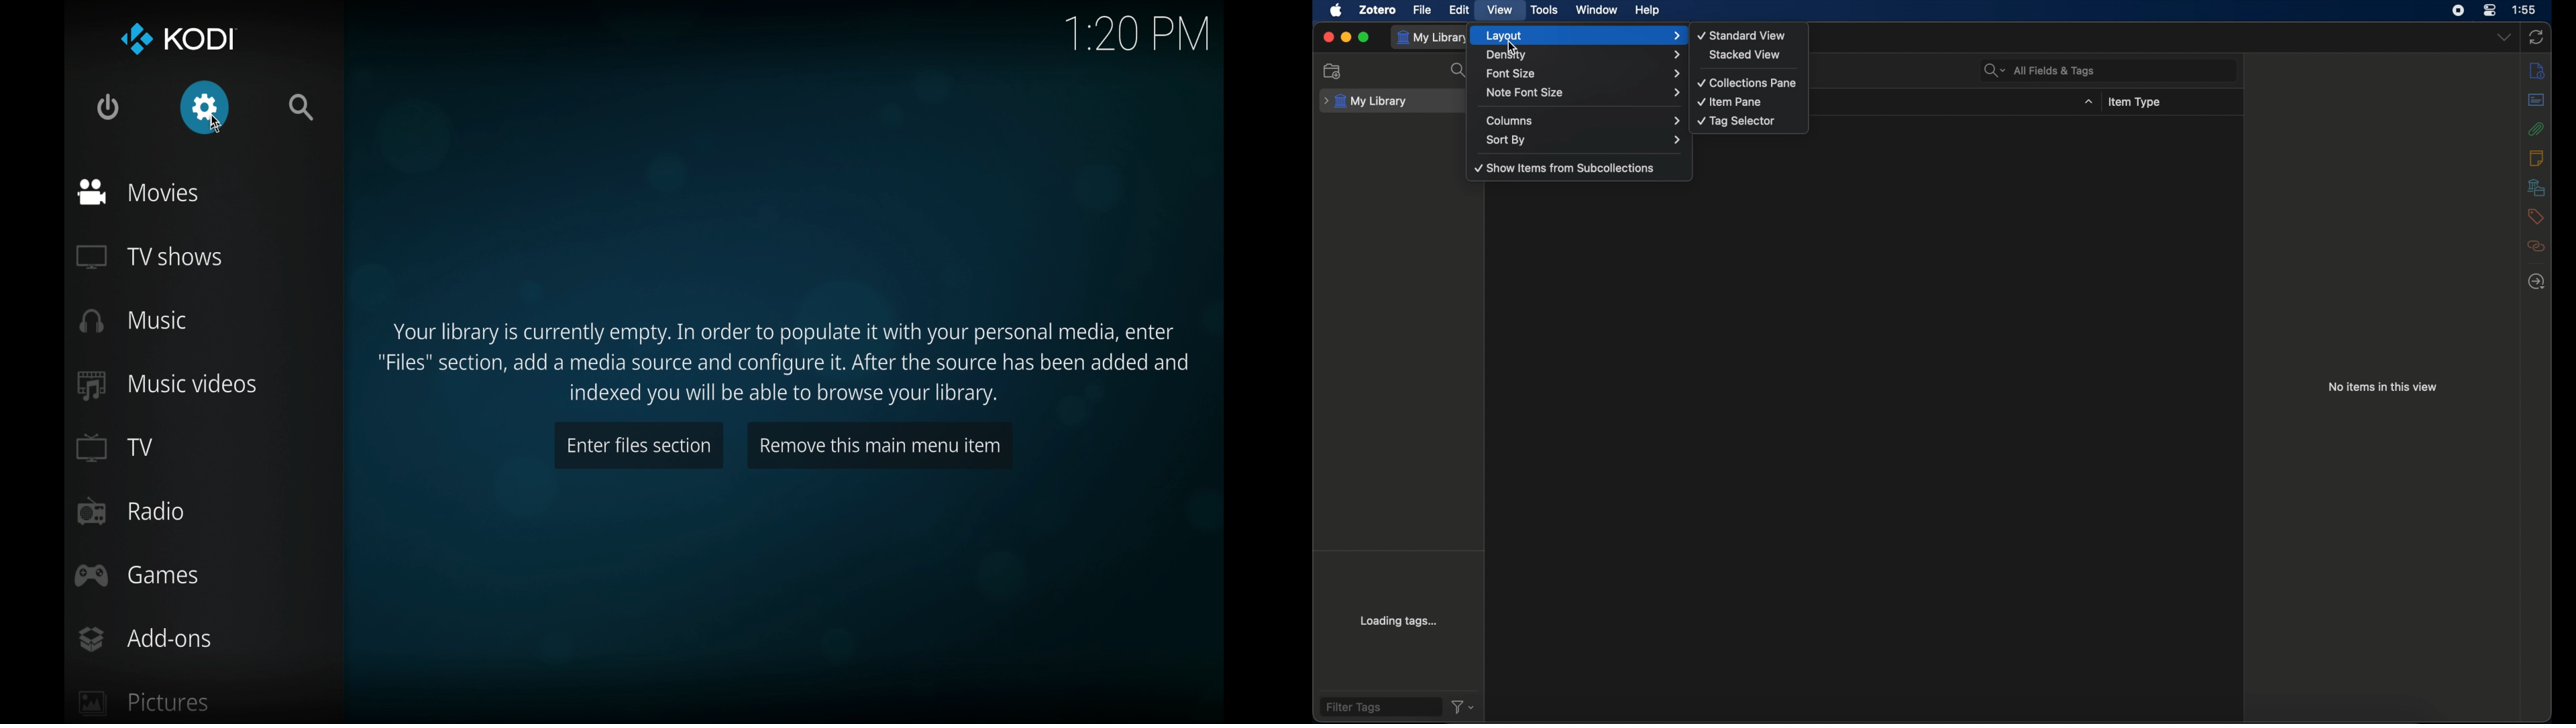 The width and height of the screenshot is (2576, 728). Describe the element at coordinates (2534, 217) in the screenshot. I see `tags` at that location.